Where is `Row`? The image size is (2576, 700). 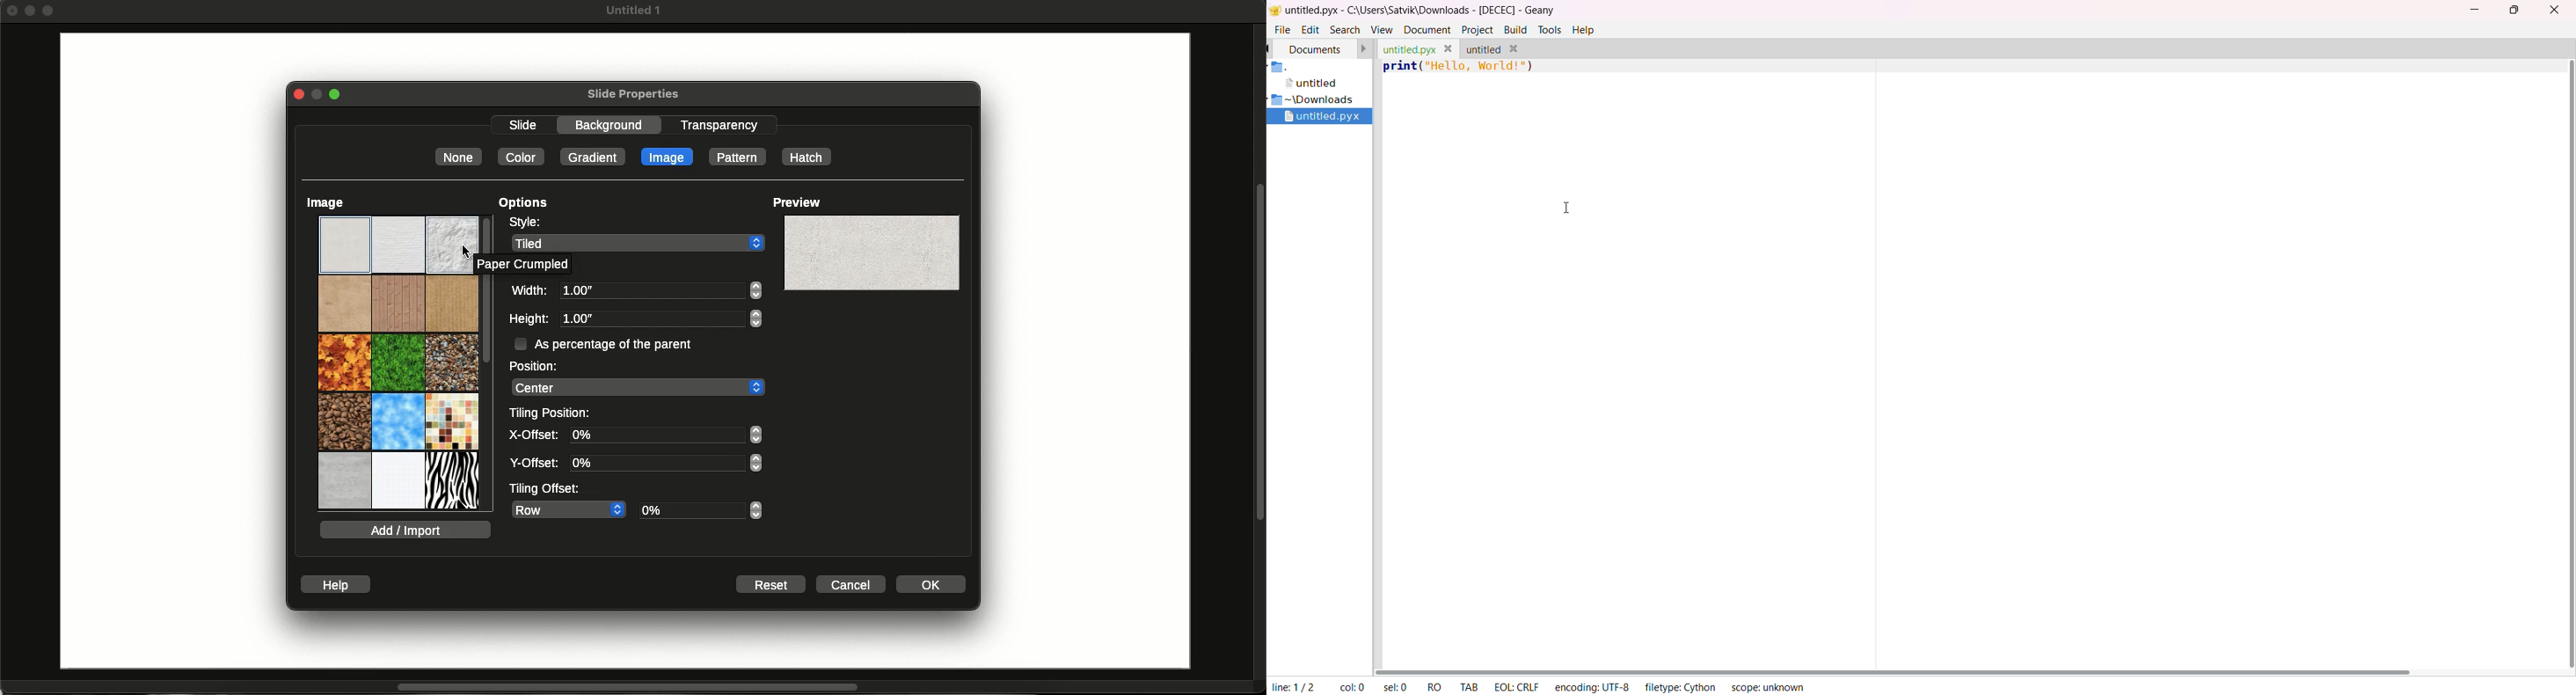
Row is located at coordinates (566, 509).